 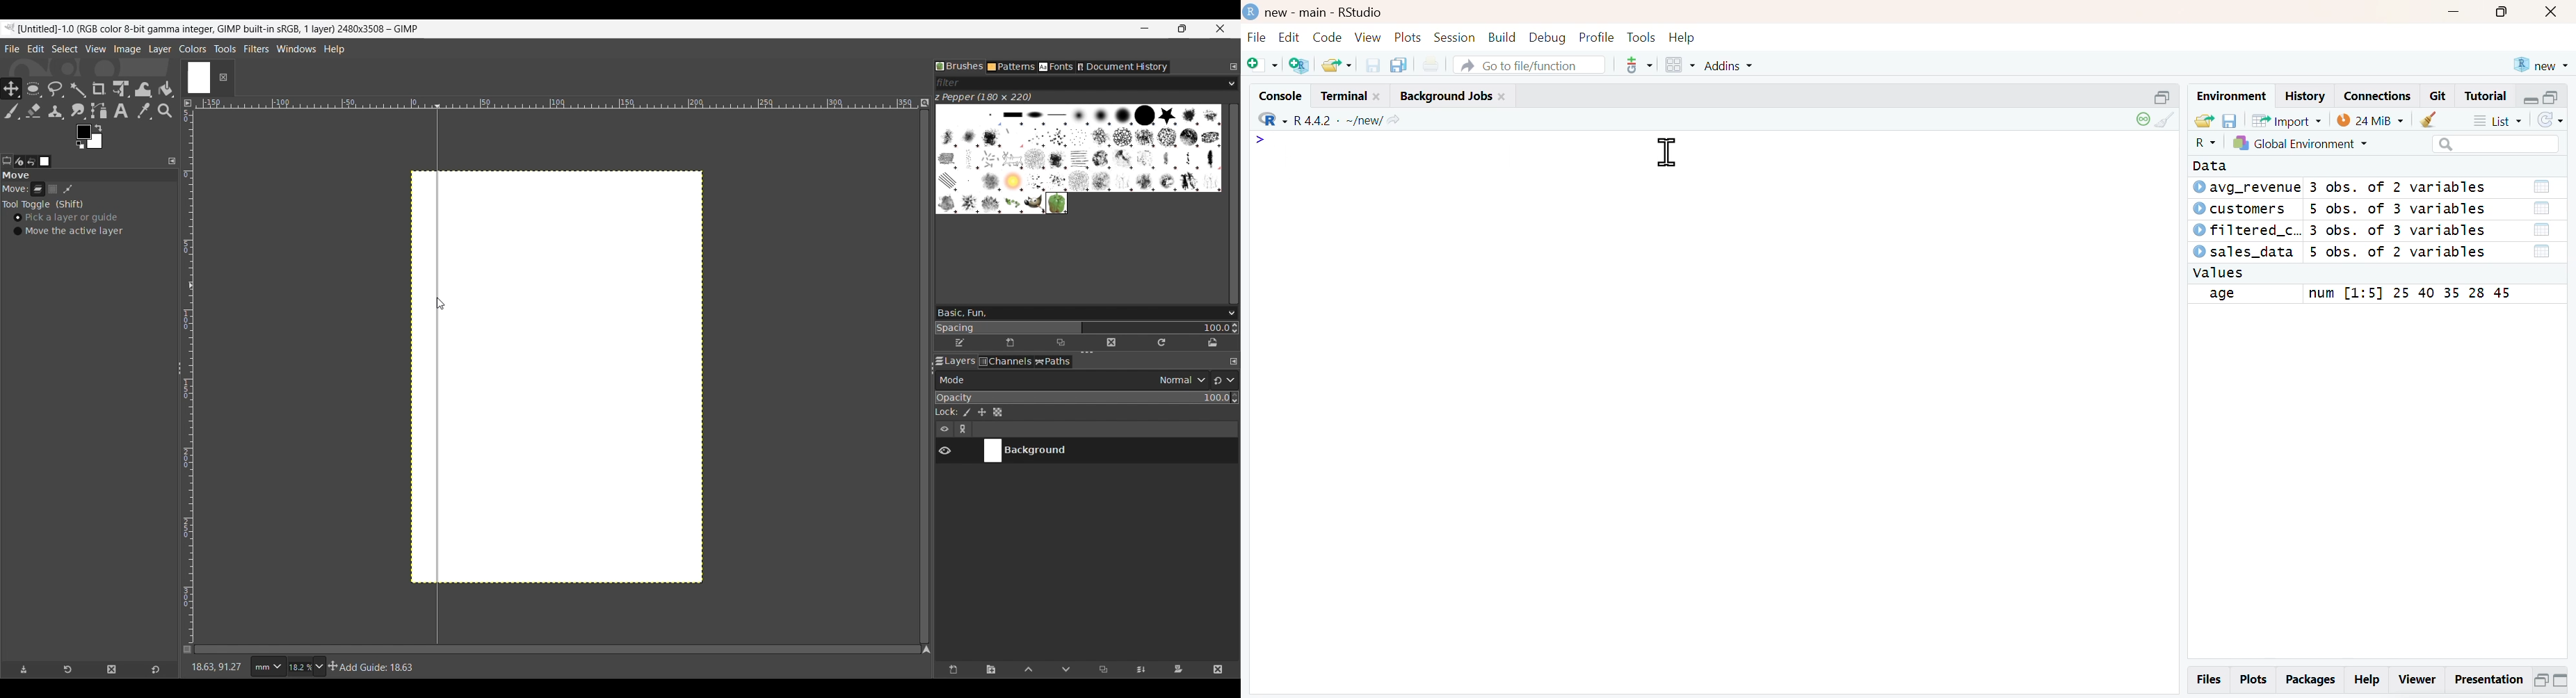 I want to click on cursor, so click(x=1666, y=152).